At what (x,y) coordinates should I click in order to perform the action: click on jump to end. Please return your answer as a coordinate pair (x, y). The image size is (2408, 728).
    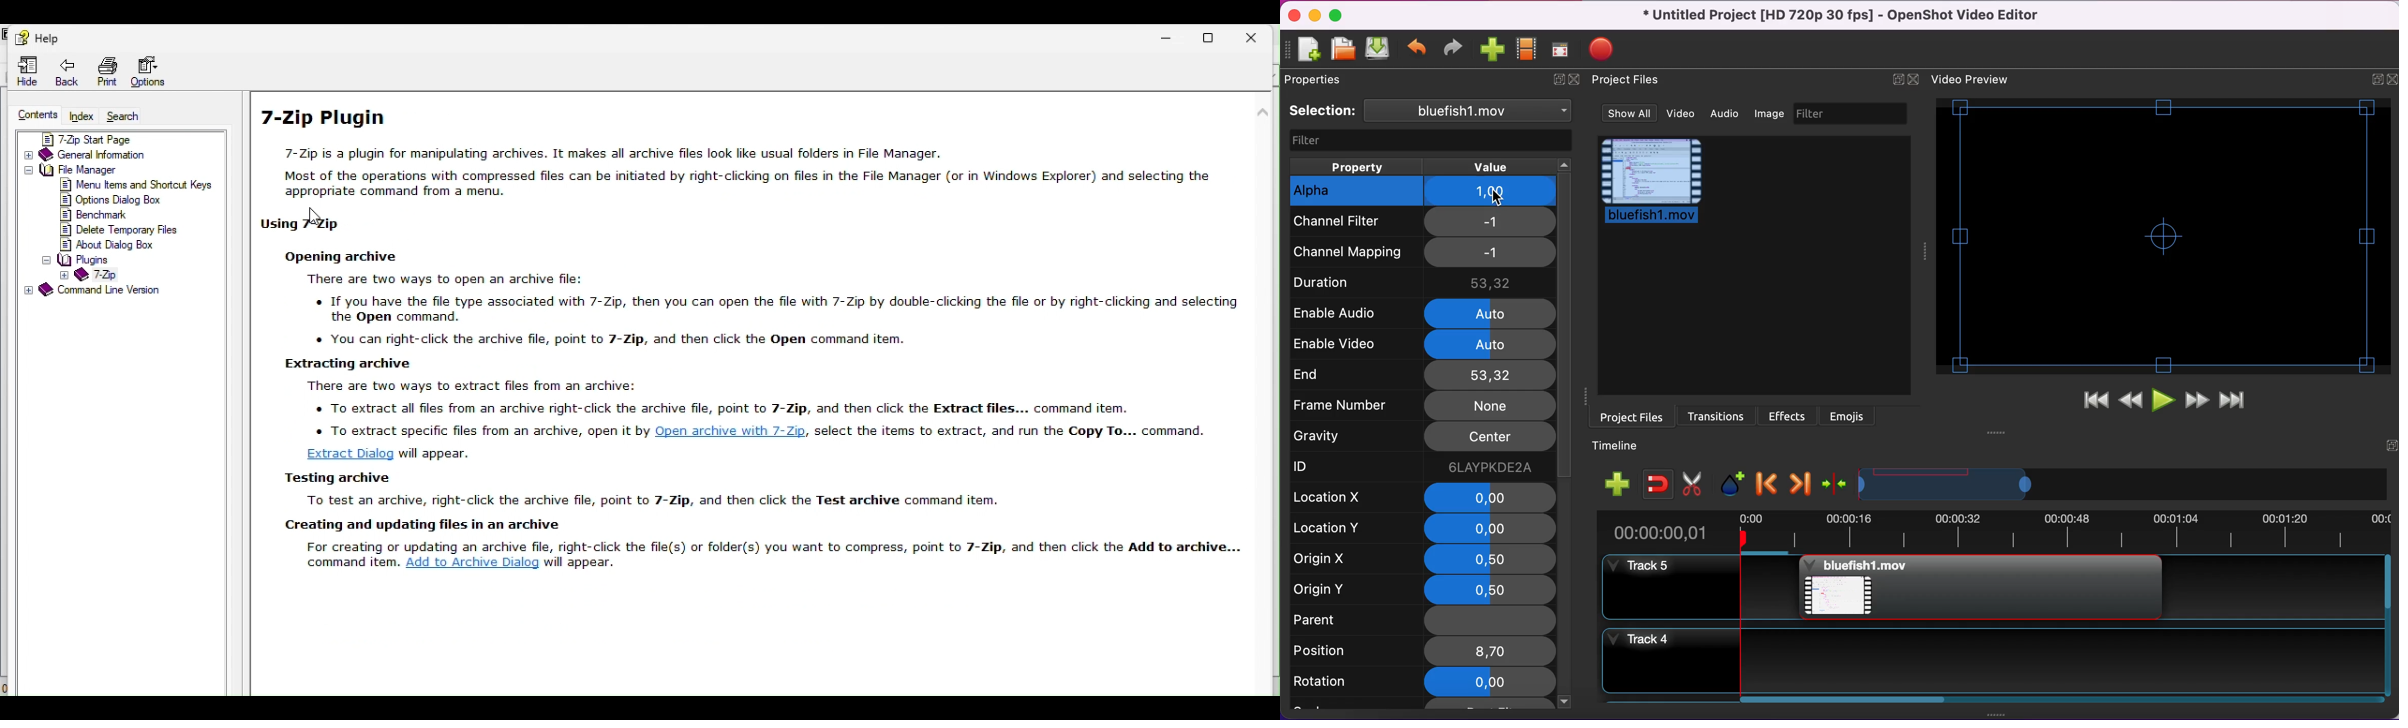
    Looking at the image, I should click on (2241, 399).